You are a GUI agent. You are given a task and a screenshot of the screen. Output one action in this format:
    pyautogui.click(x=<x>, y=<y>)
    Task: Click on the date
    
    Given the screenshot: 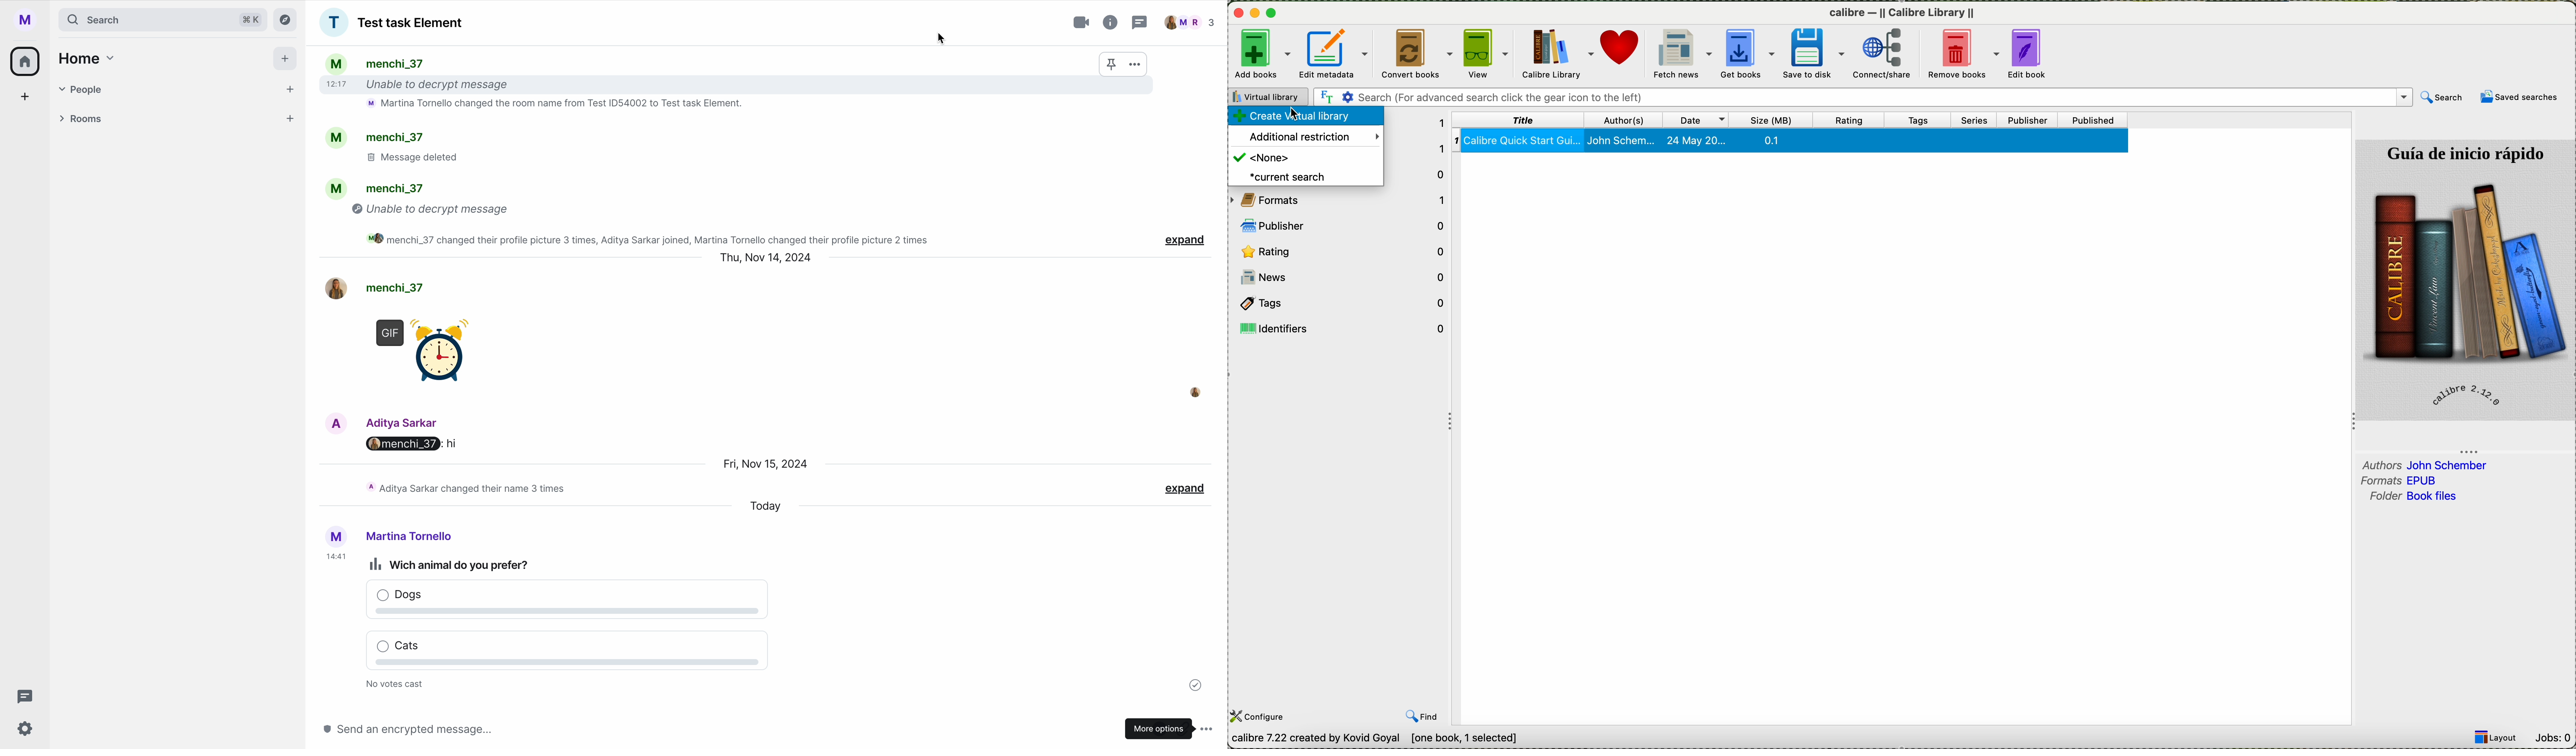 What is the action you would take?
    pyautogui.click(x=765, y=261)
    